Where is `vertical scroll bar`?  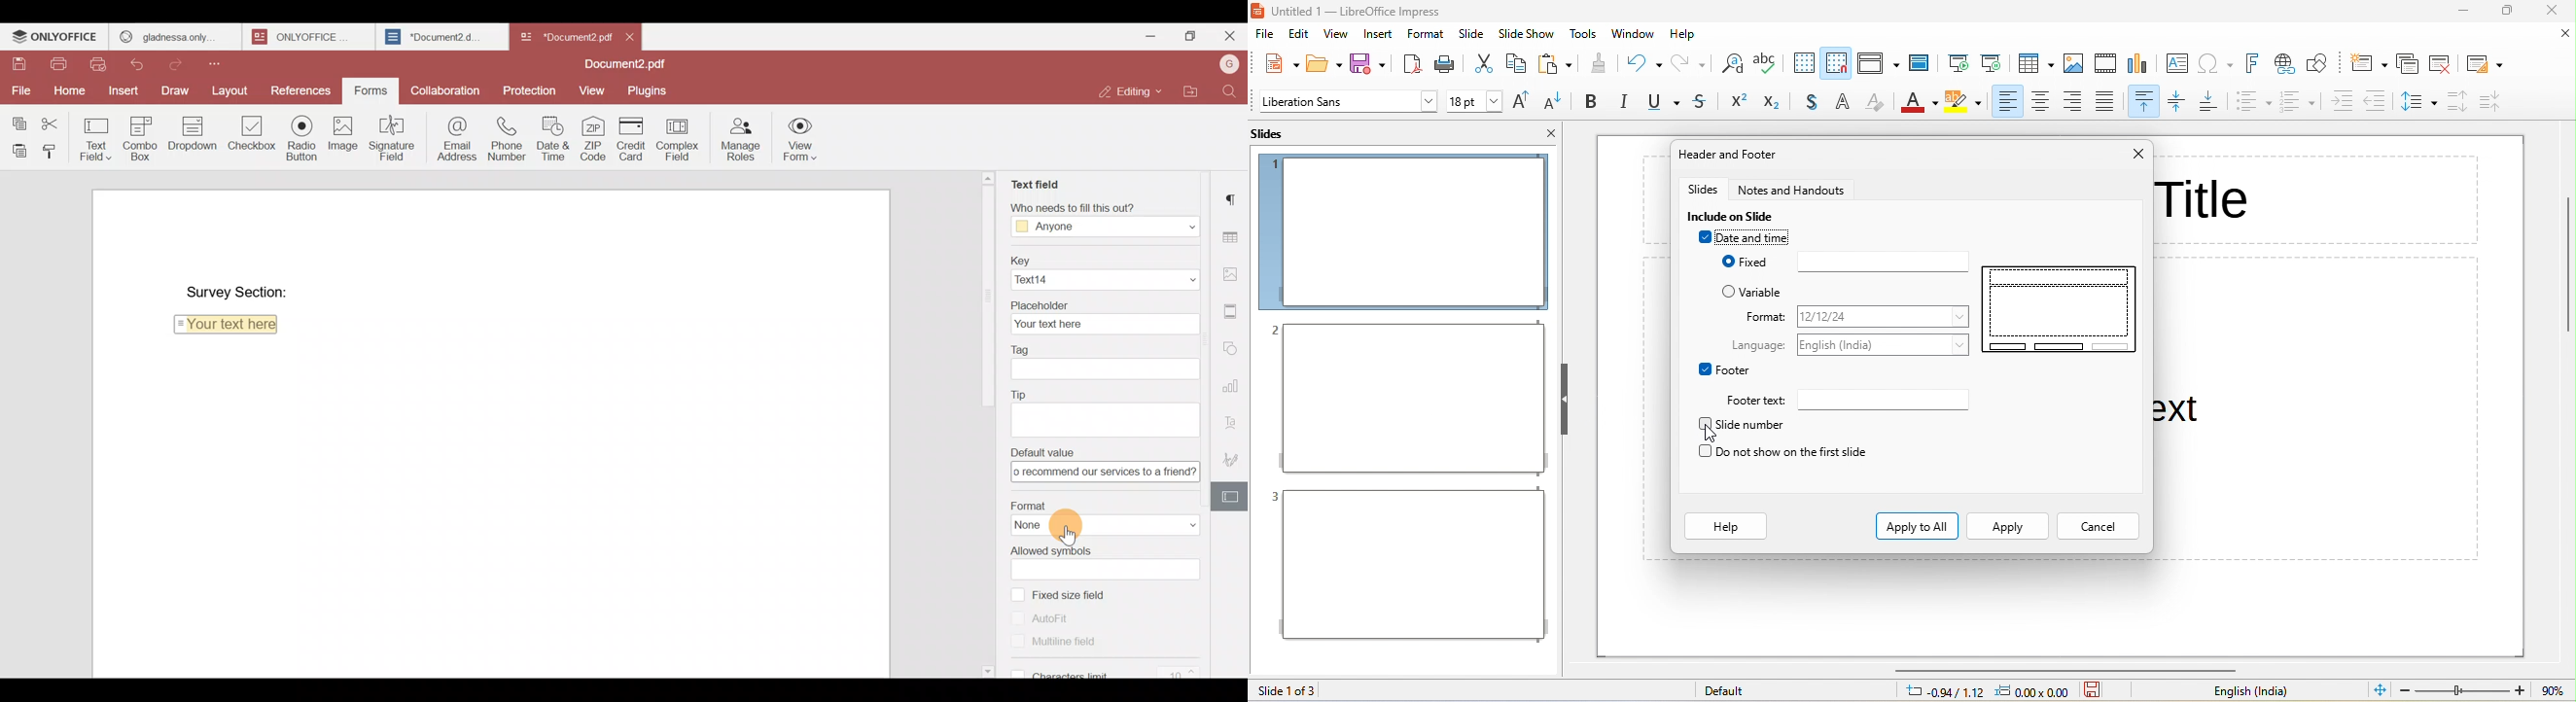 vertical scroll bar is located at coordinates (2565, 264).